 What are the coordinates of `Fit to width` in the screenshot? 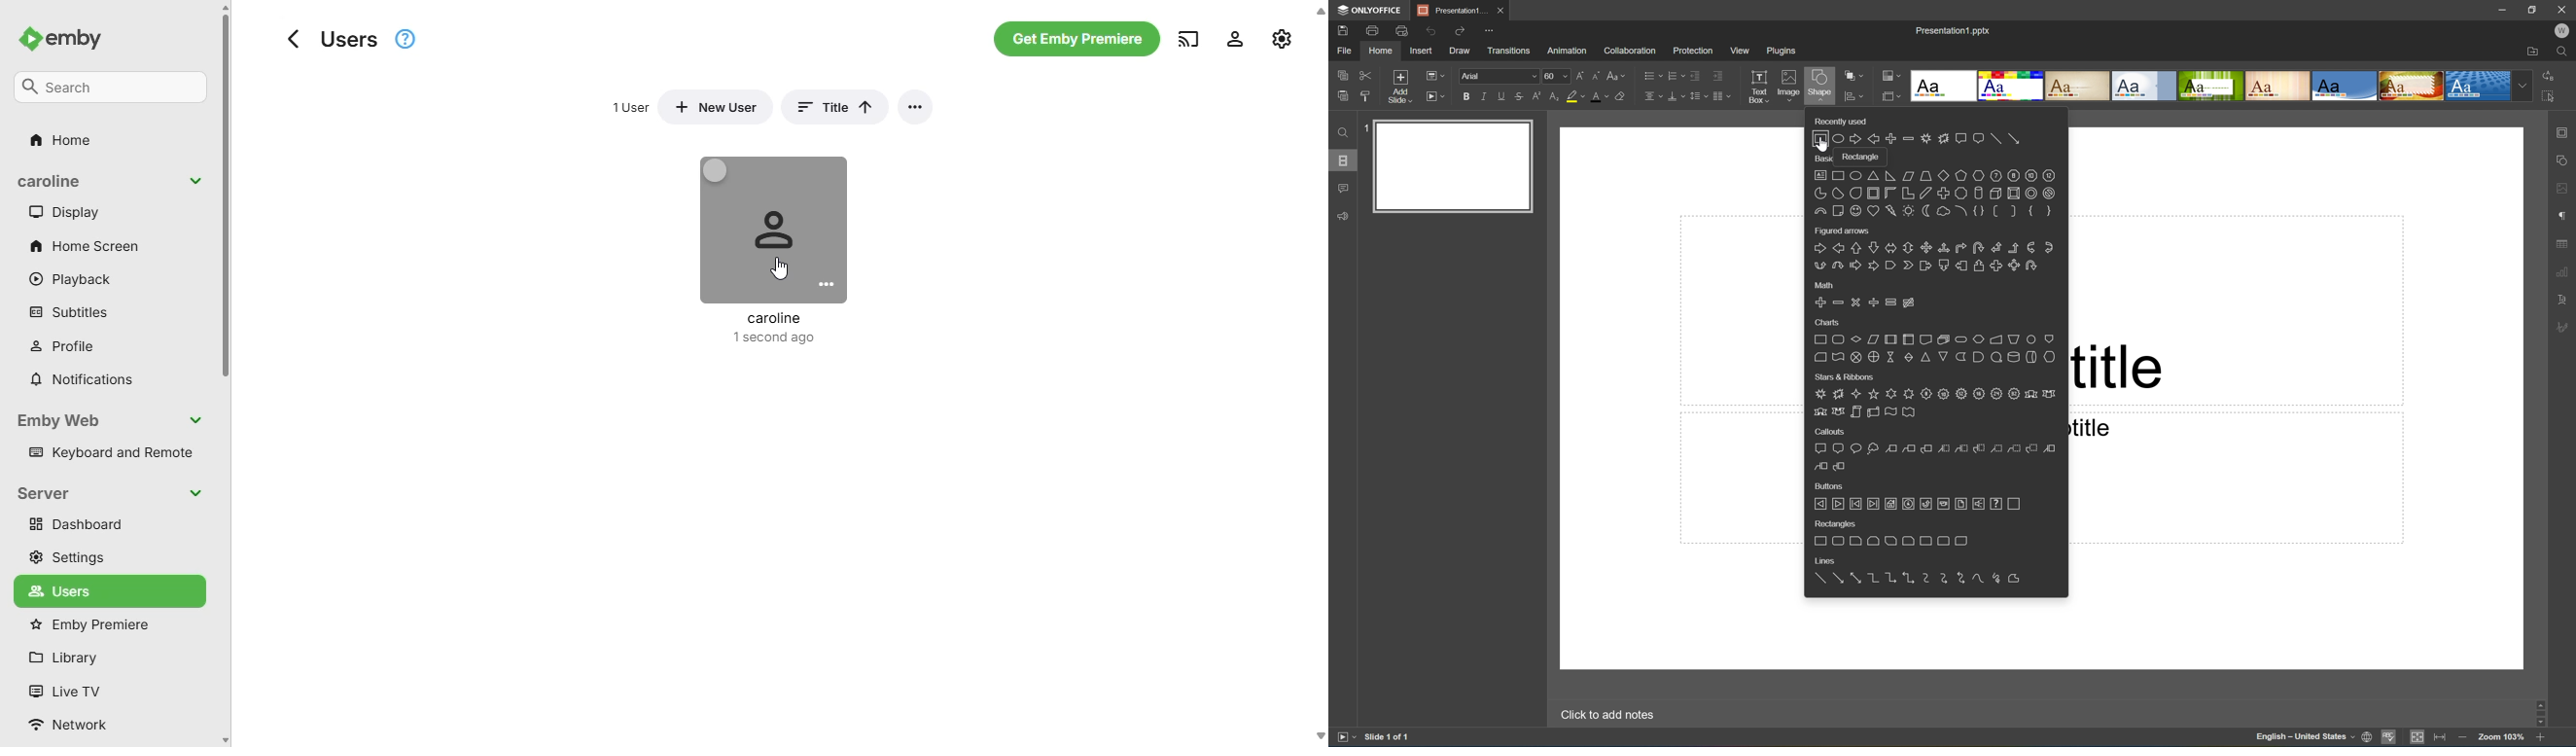 It's located at (2440, 738).